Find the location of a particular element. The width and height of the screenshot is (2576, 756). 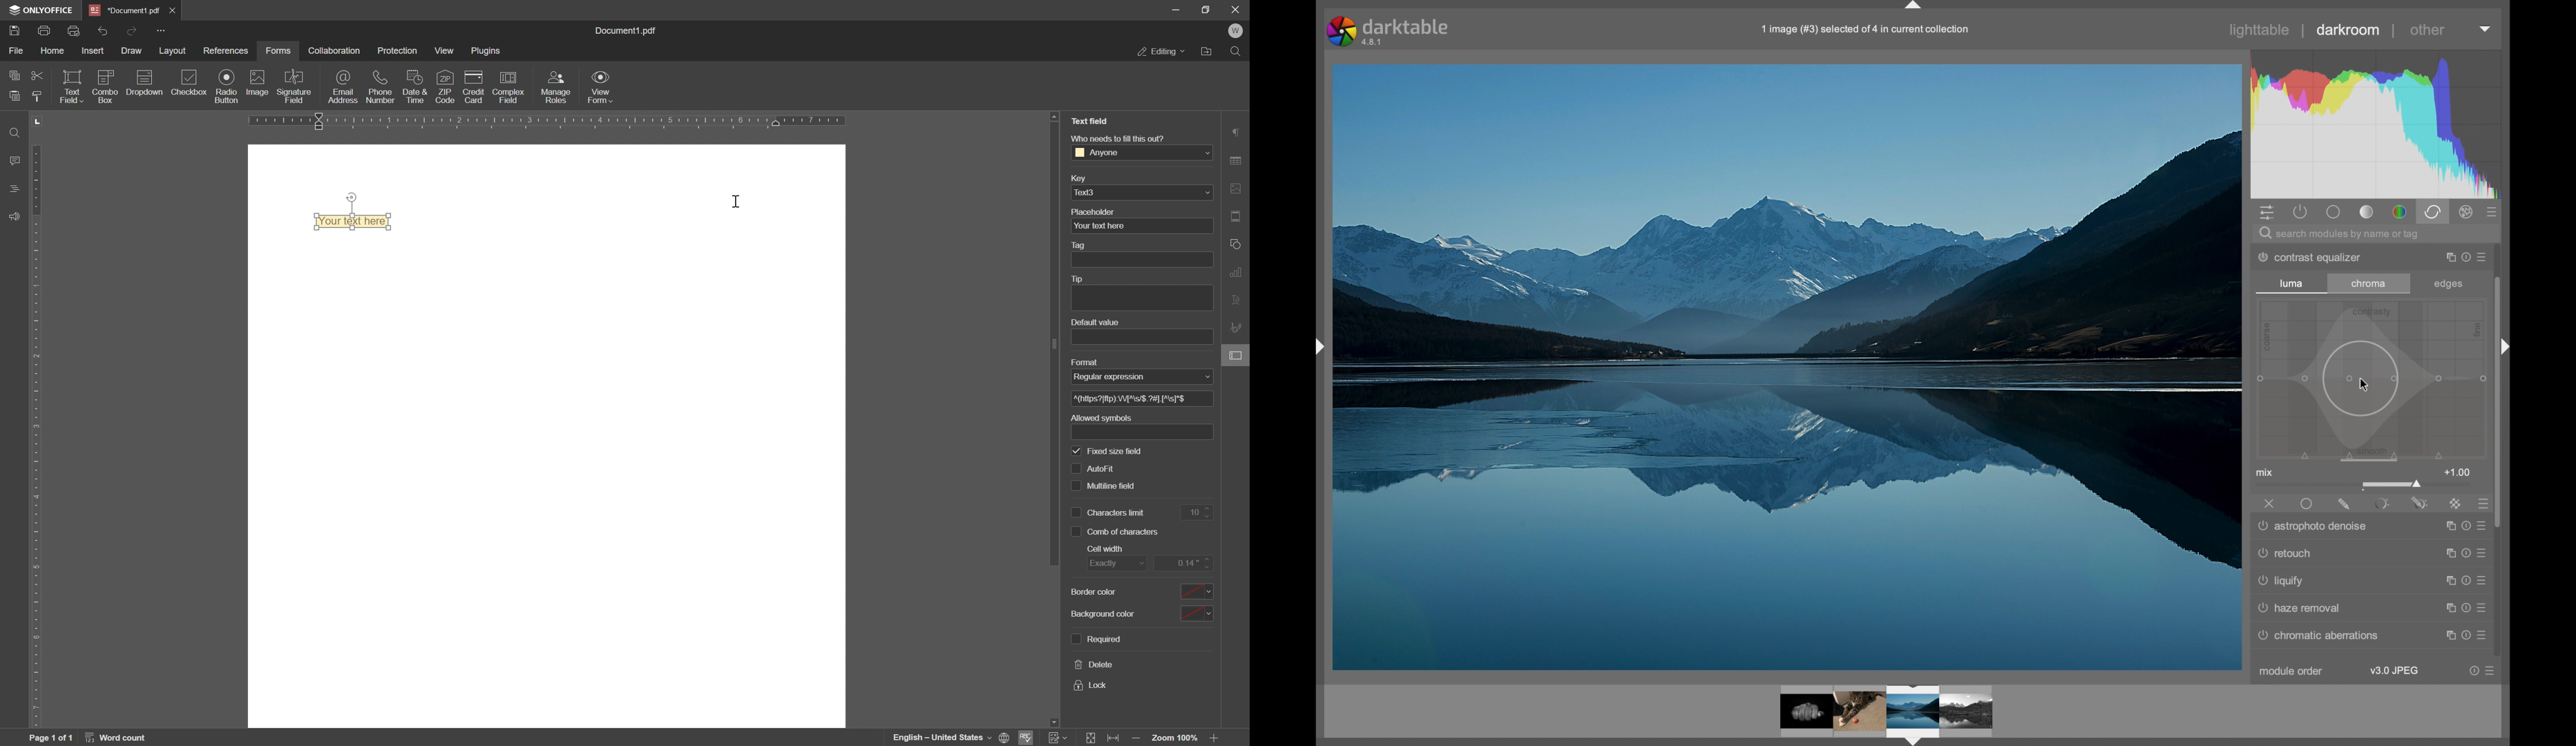

editing is located at coordinates (1161, 53).